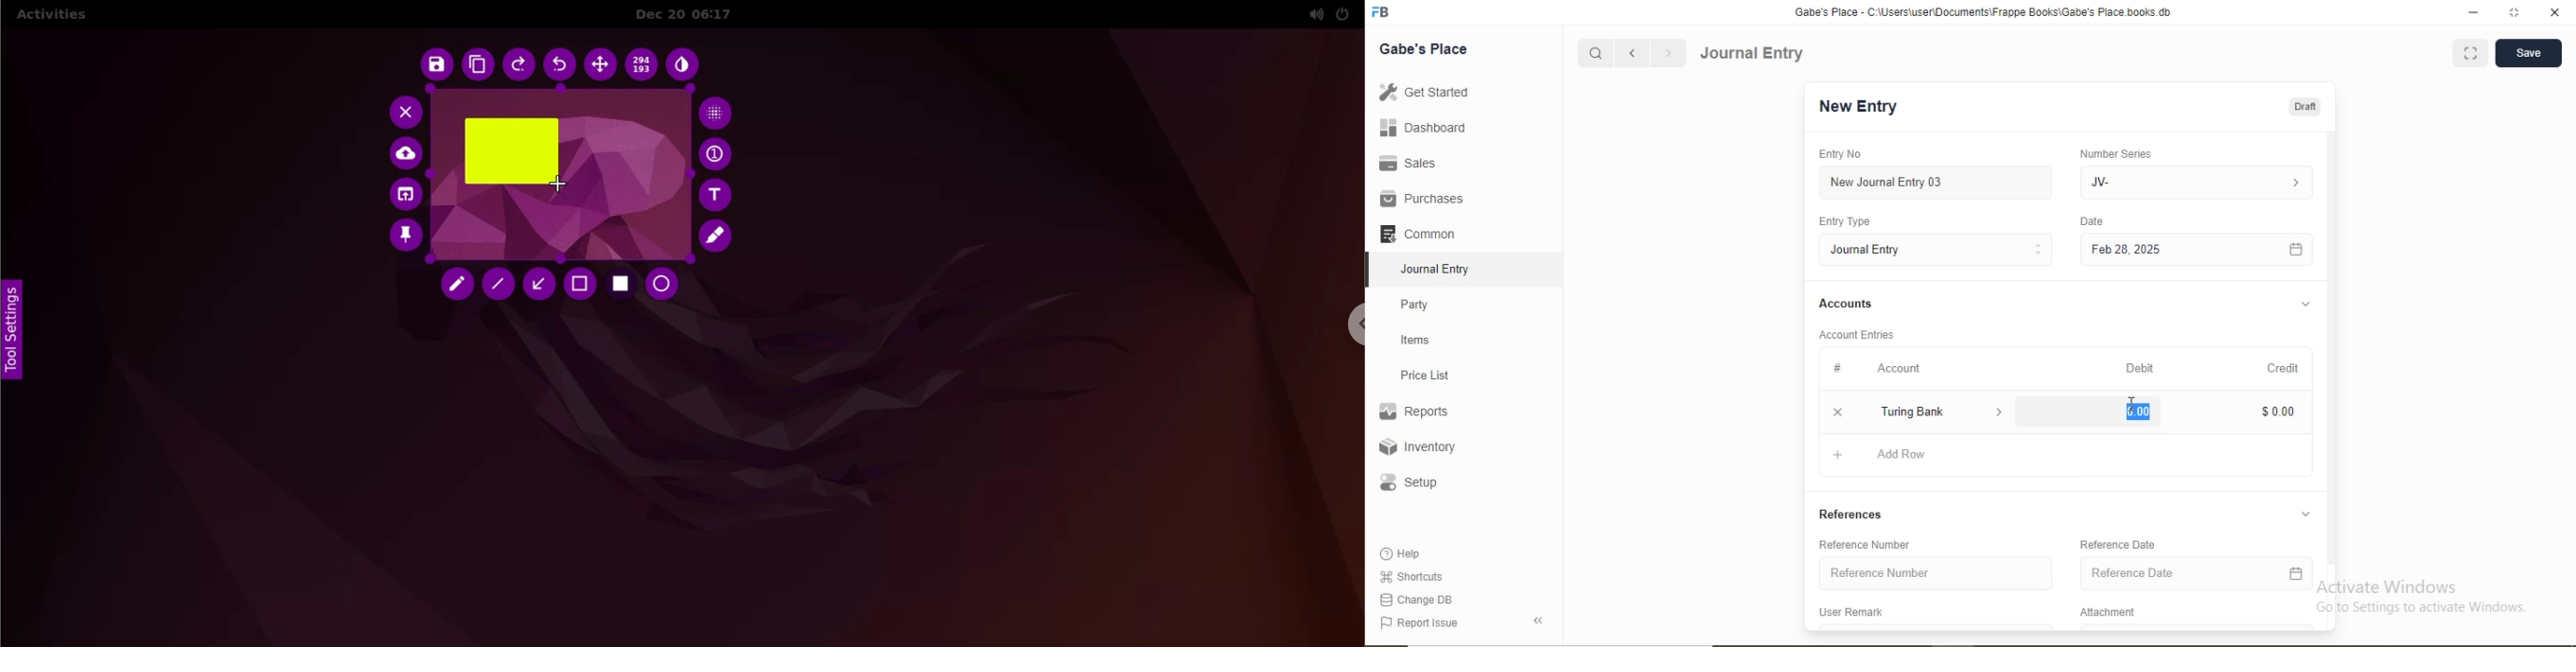 Image resolution: width=2576 pixels, height=672 pixels. I want to click on add text, so click(717, 195).